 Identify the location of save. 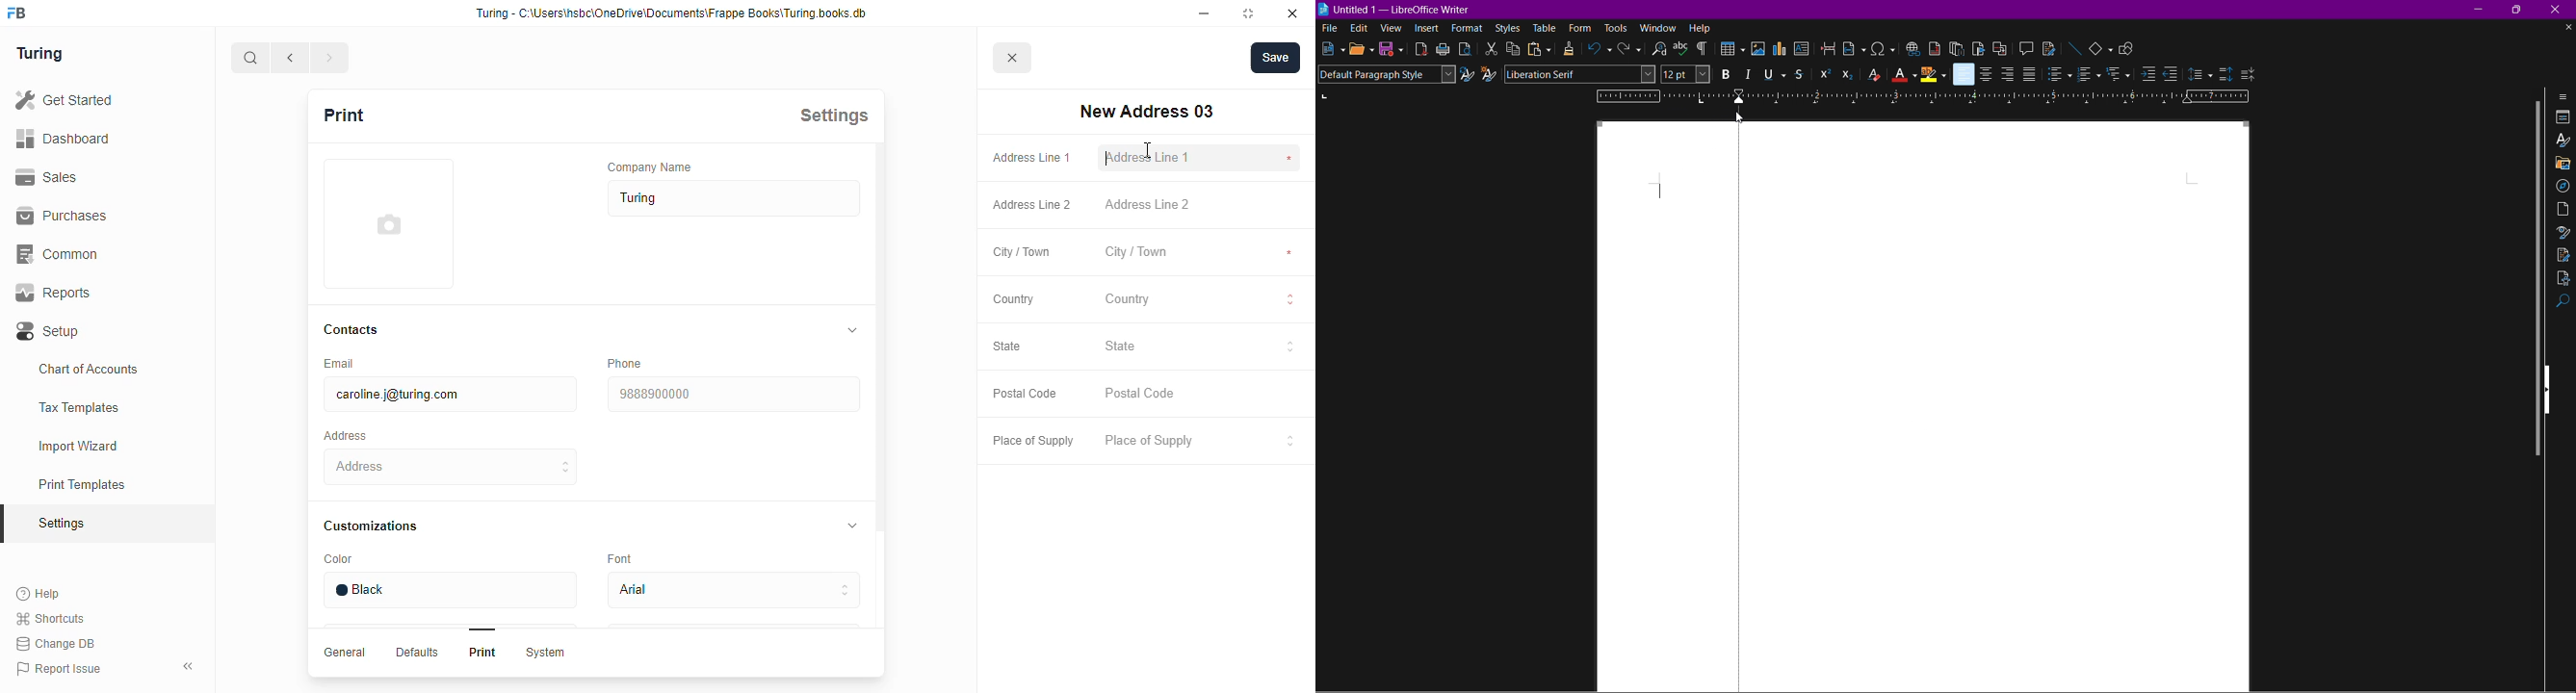
(1276, 58).